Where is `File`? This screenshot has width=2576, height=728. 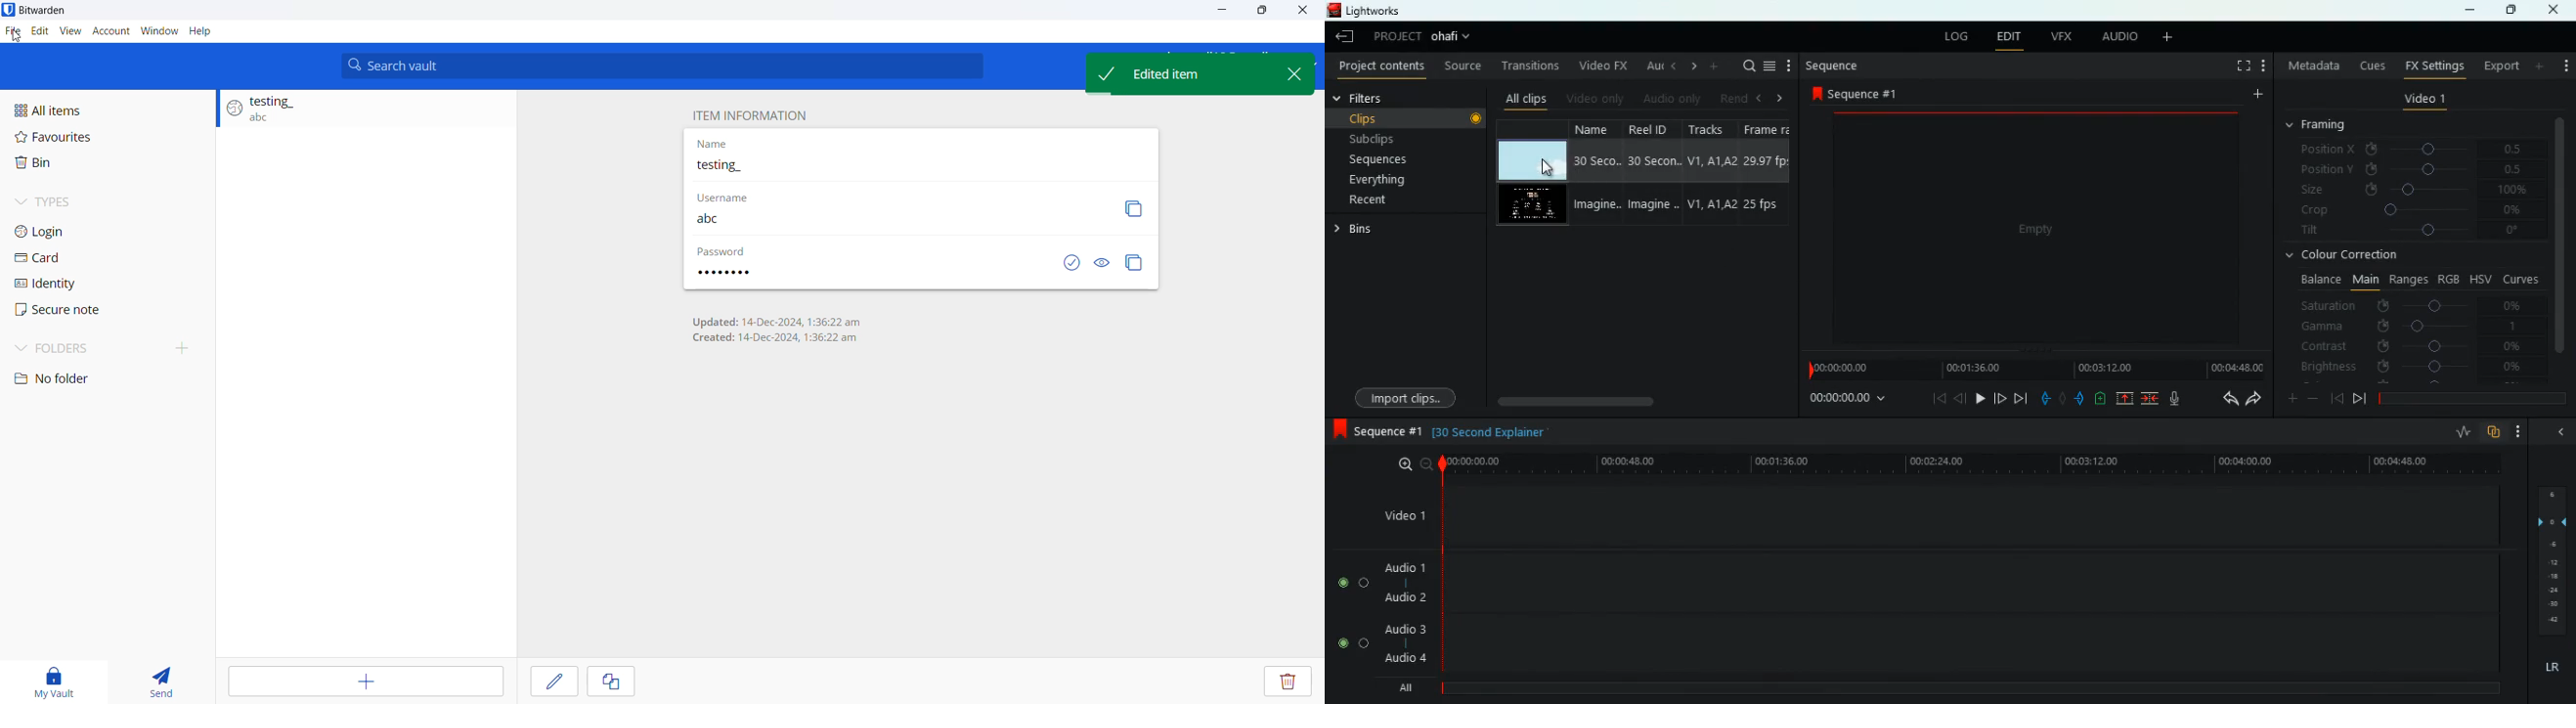
File is located at coordinates (13, 32).